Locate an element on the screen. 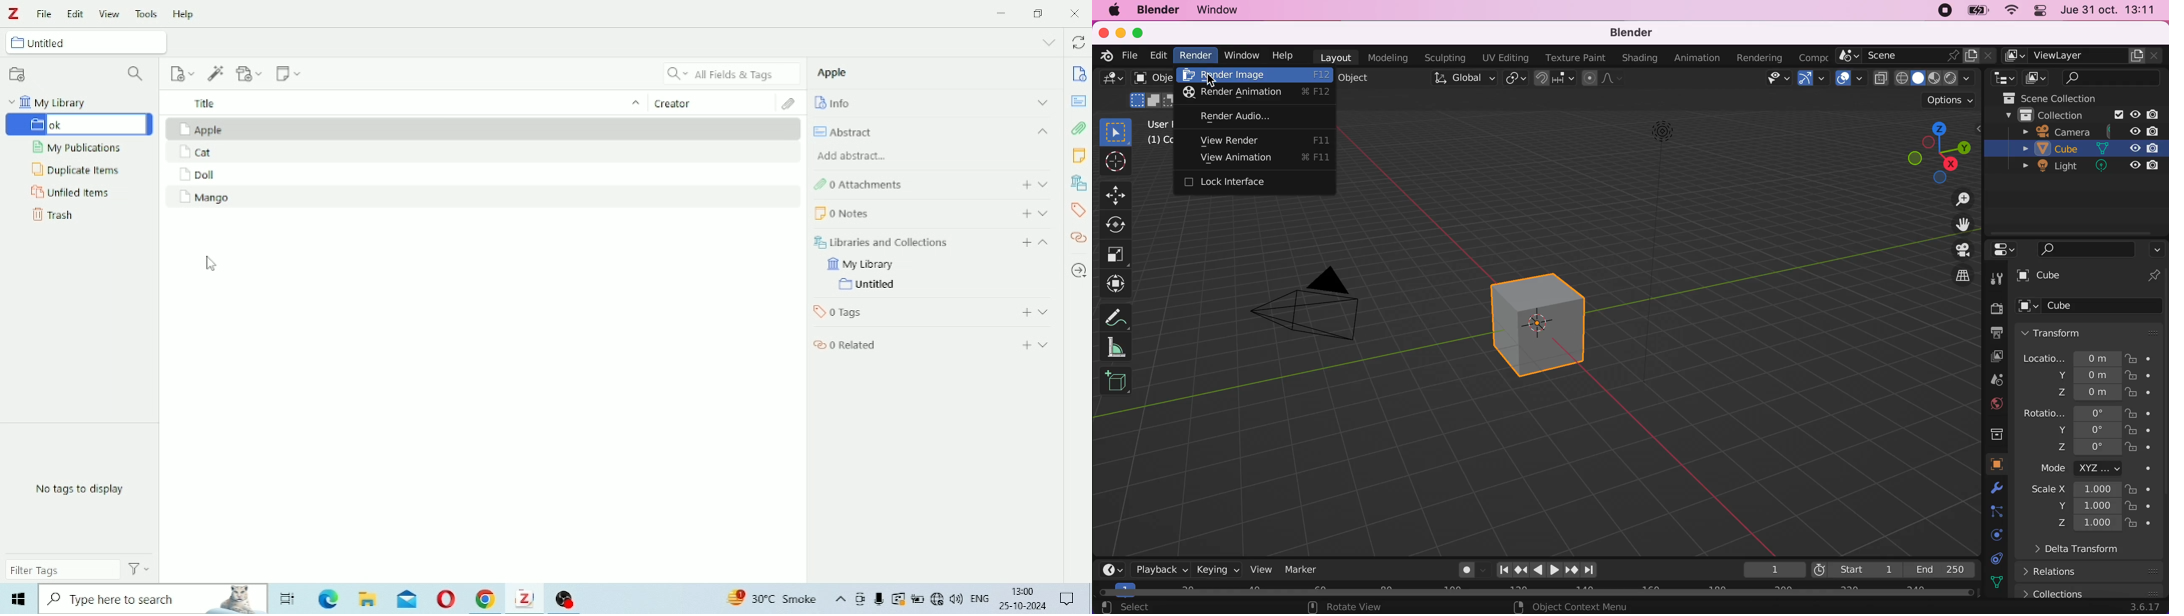 This screenshot has width=2184, height=616. Locate is located at coordinates (1079, 271).